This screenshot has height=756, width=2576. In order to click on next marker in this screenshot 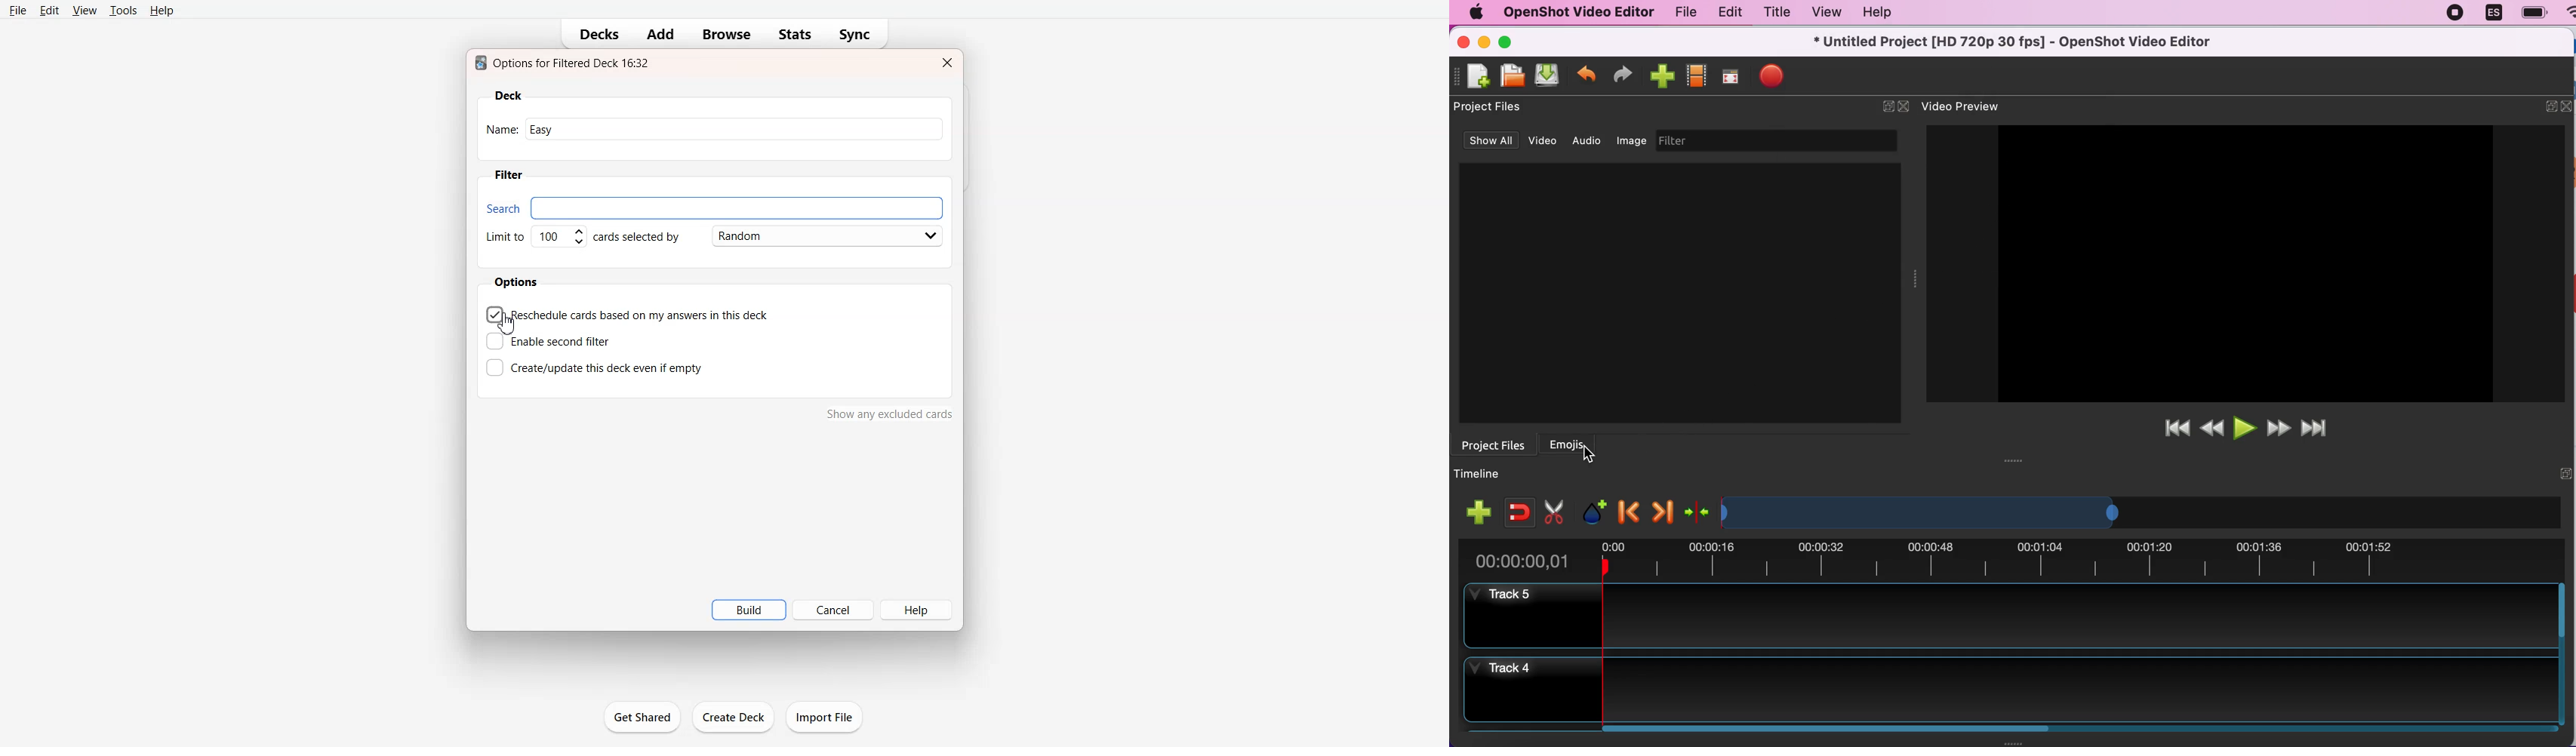, I will do `click(1661, 509)`.